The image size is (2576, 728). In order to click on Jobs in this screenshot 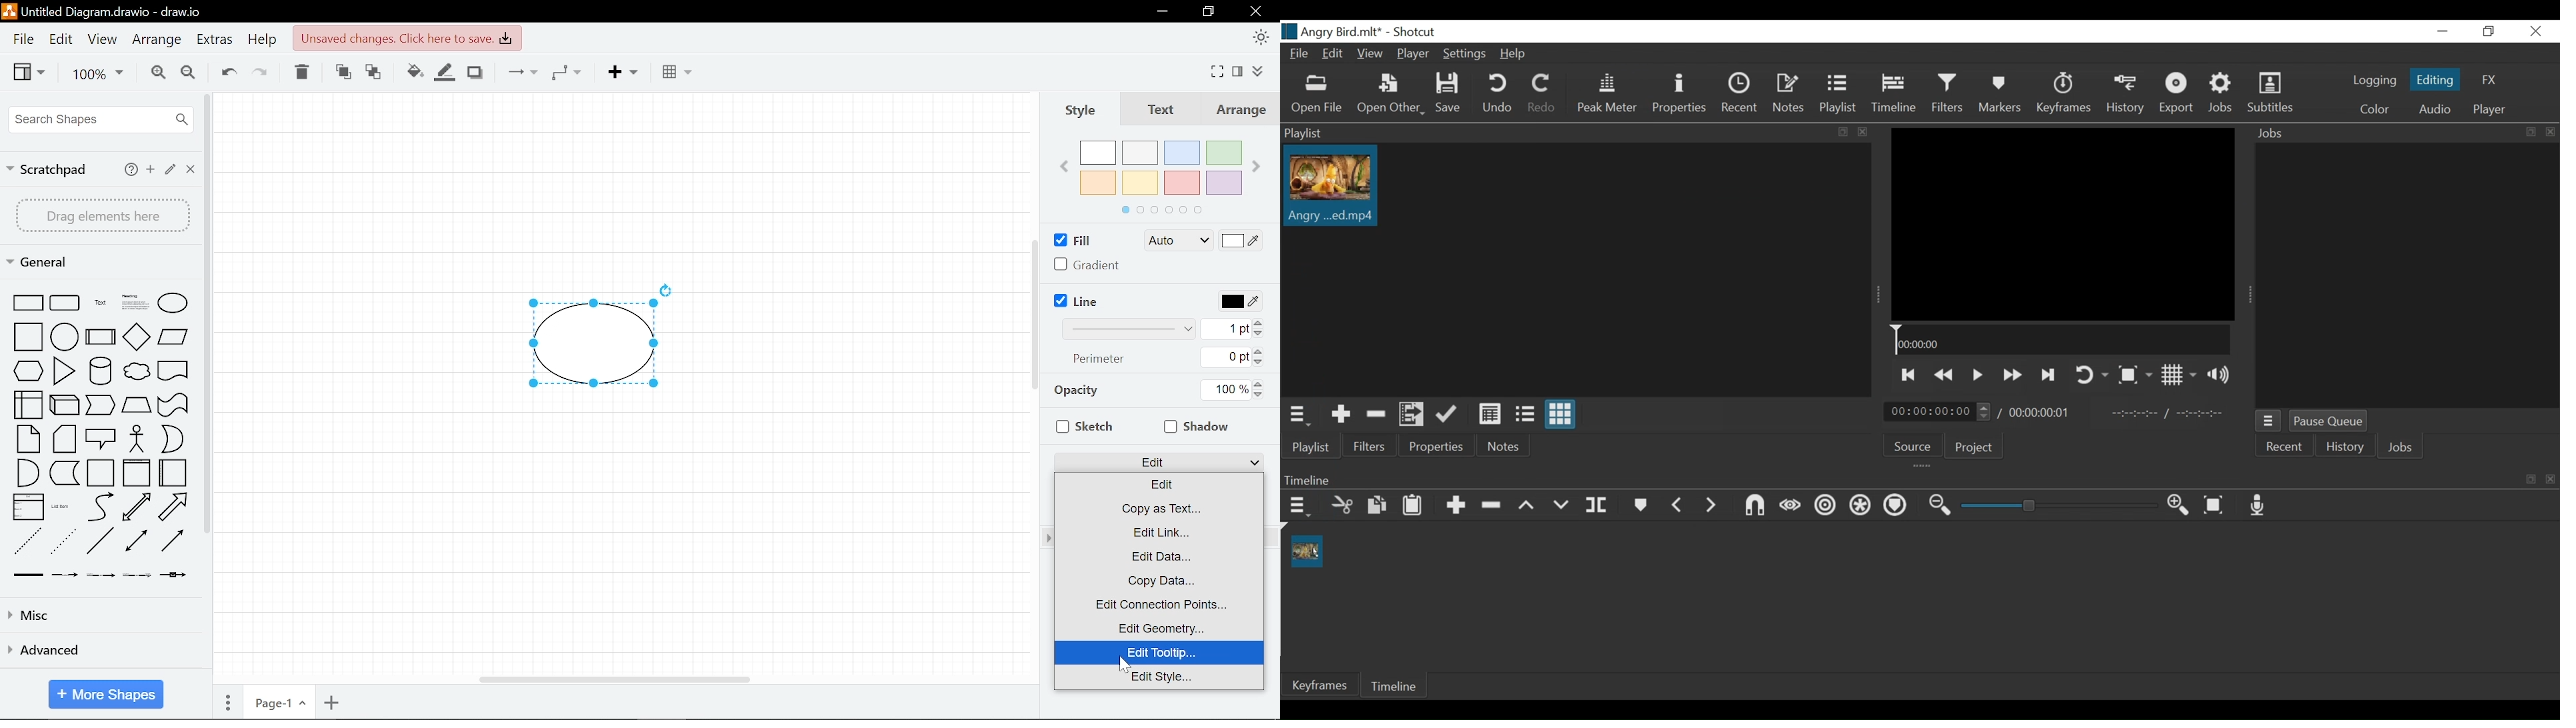, I will do `click(2223, 94)`.